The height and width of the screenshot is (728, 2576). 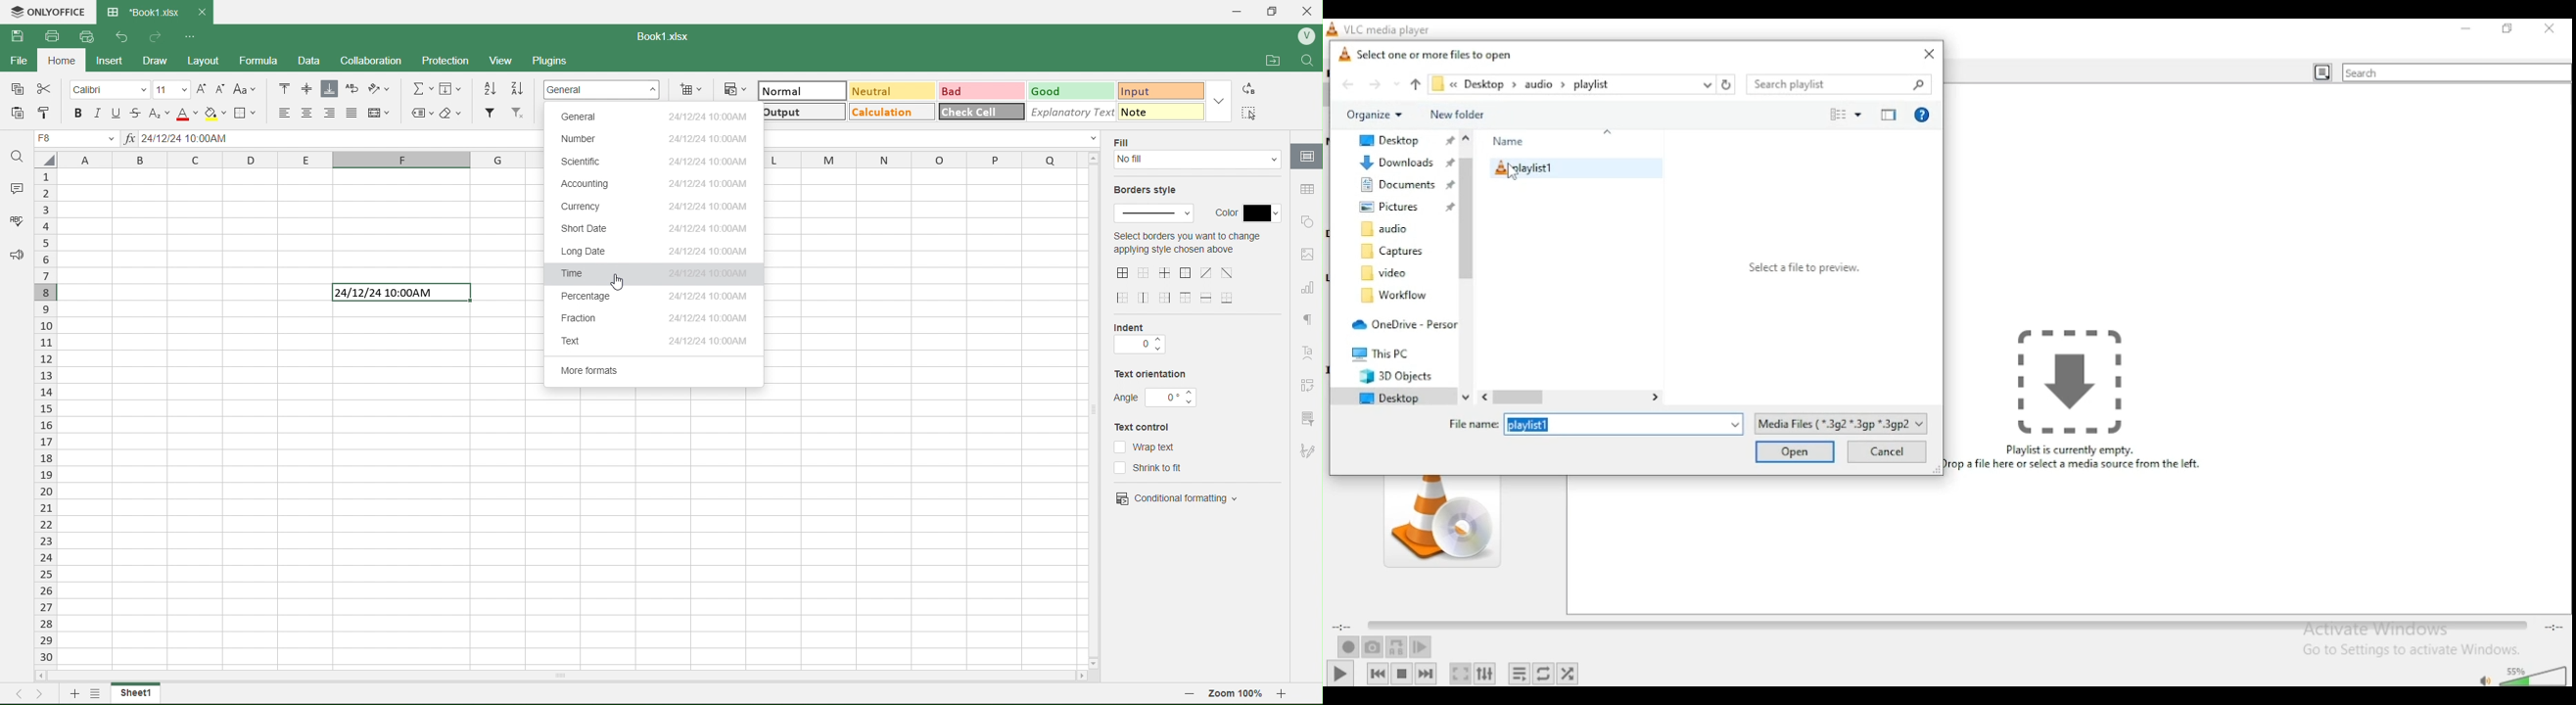 I want to click on desktop, so click(x=1395, y=397).